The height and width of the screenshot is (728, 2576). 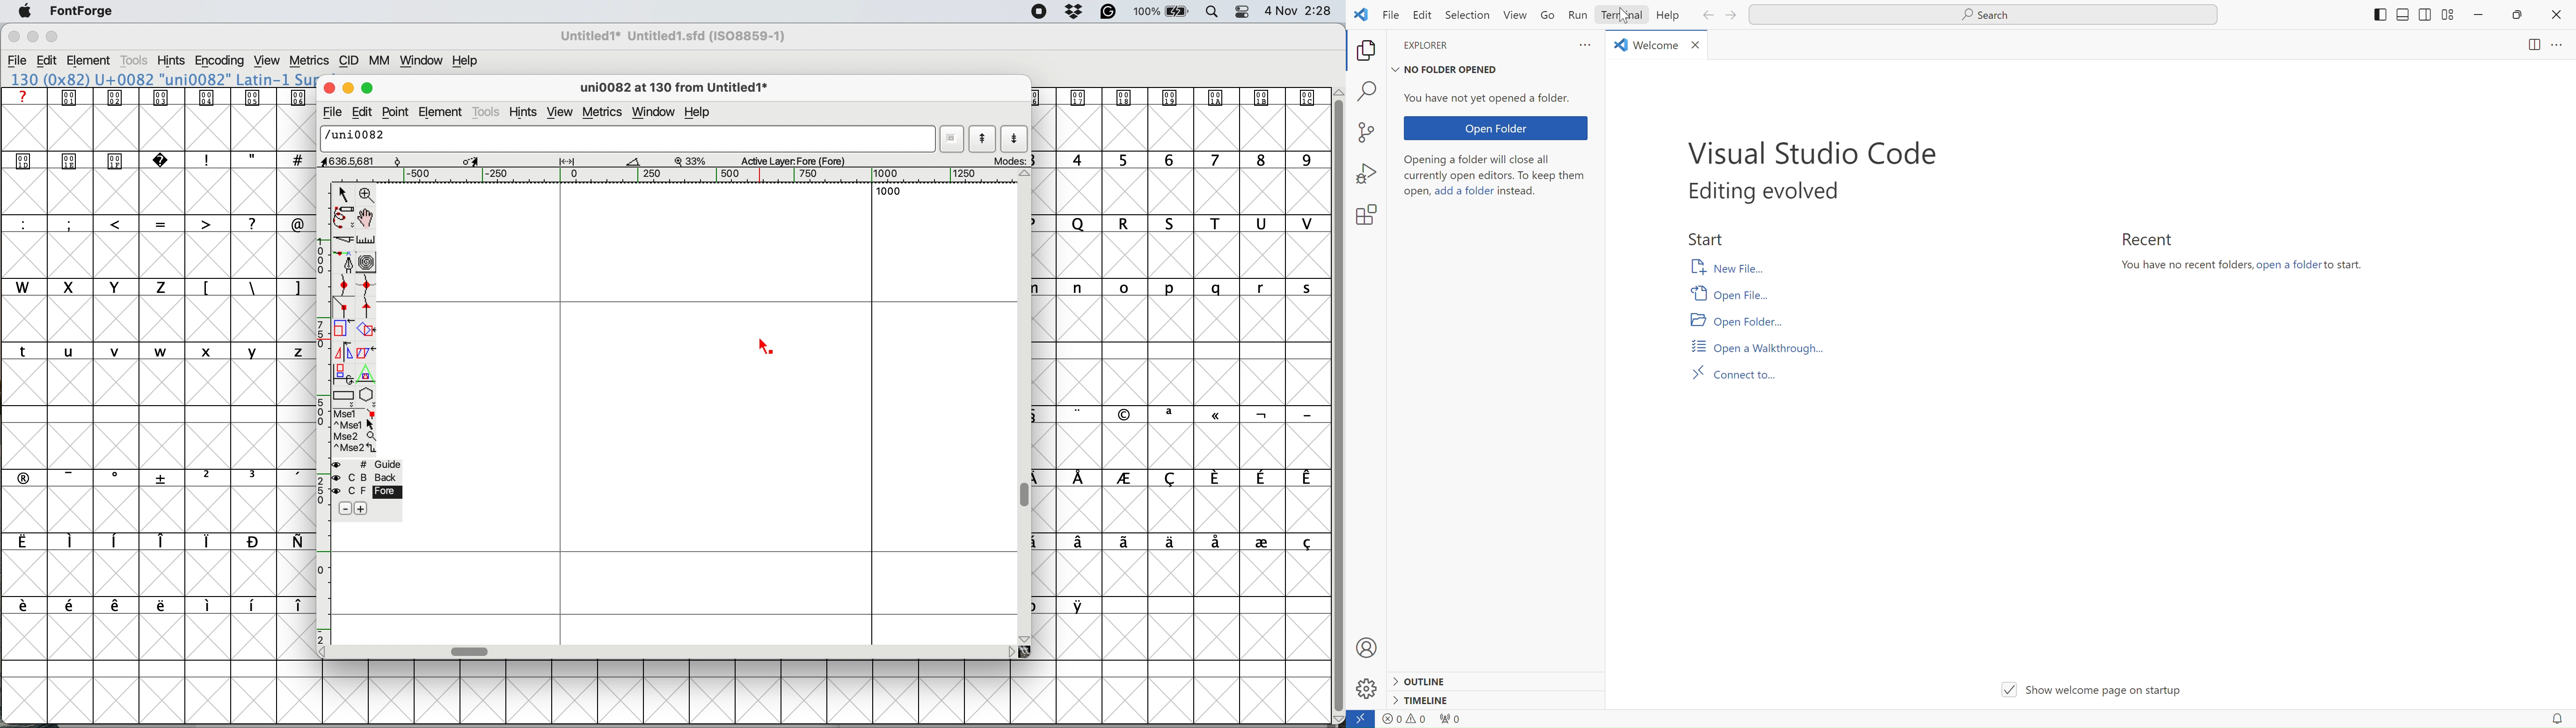 I want to click on metrics, so click(x=605, y=113).